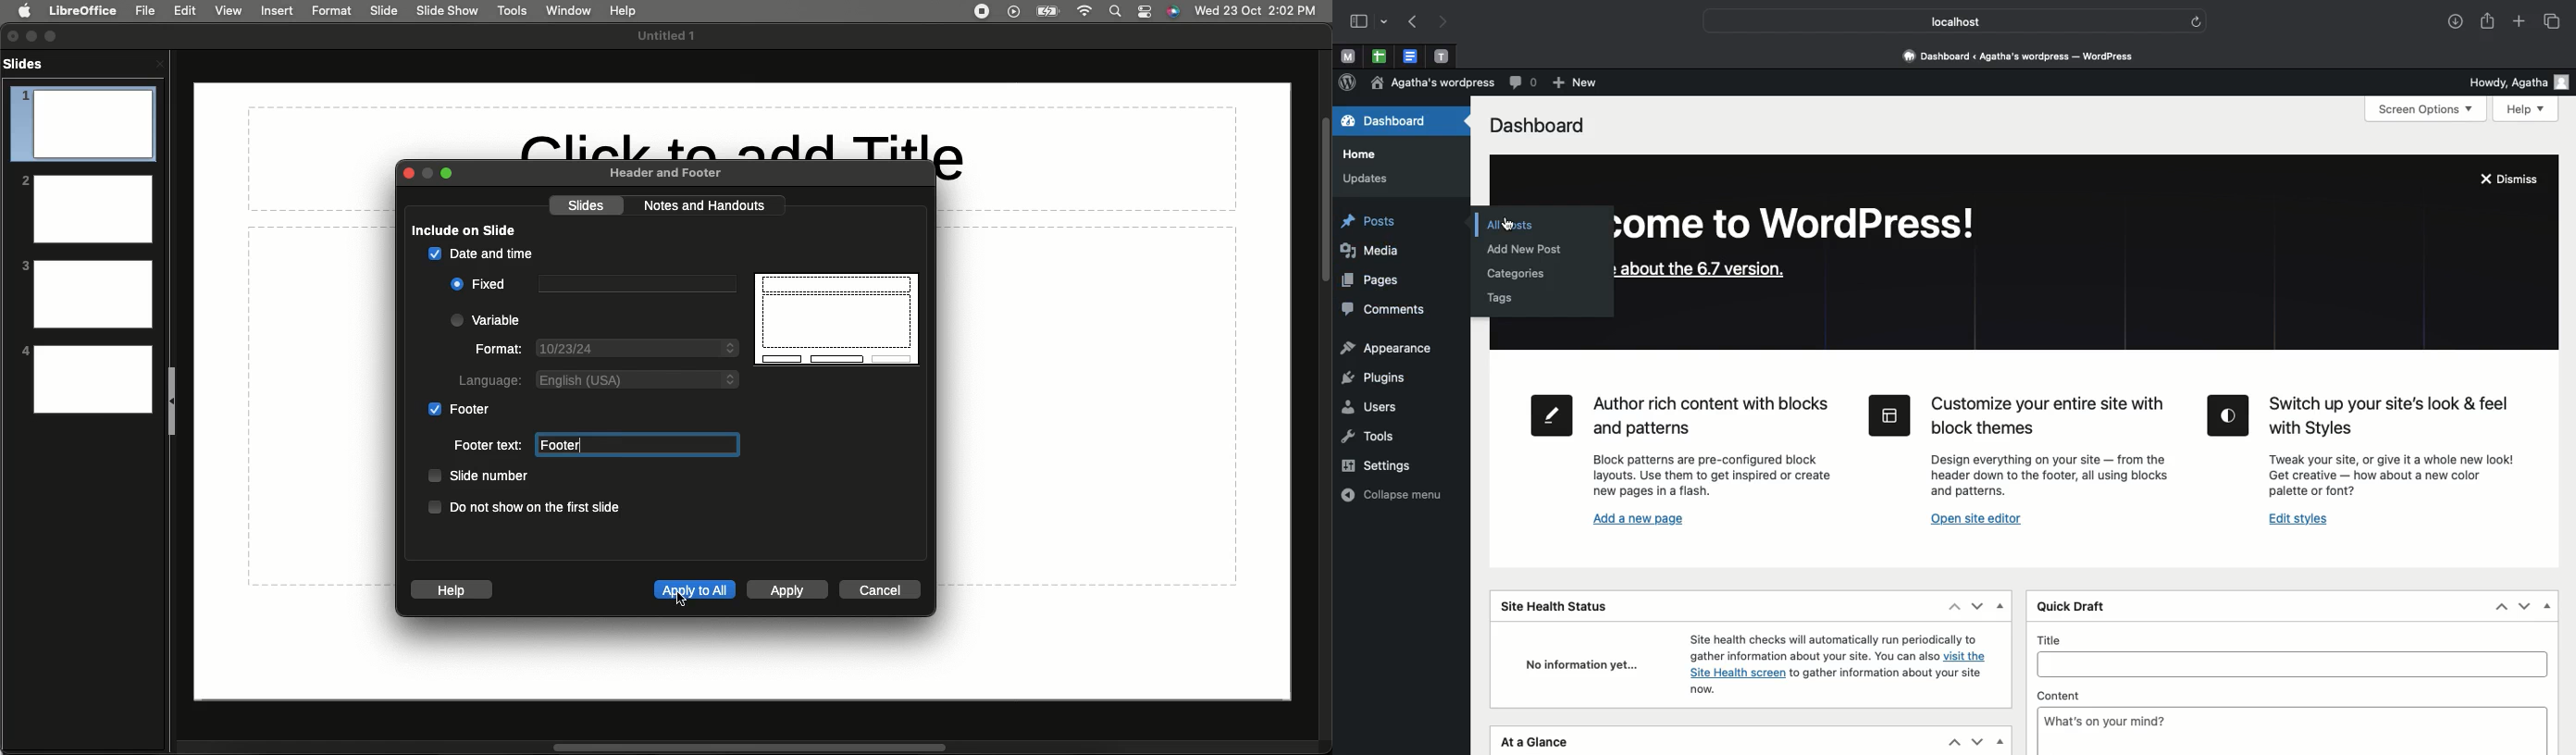 This screenshot has height=756, width=2576. I want to click on Expand, so click(453, 173).